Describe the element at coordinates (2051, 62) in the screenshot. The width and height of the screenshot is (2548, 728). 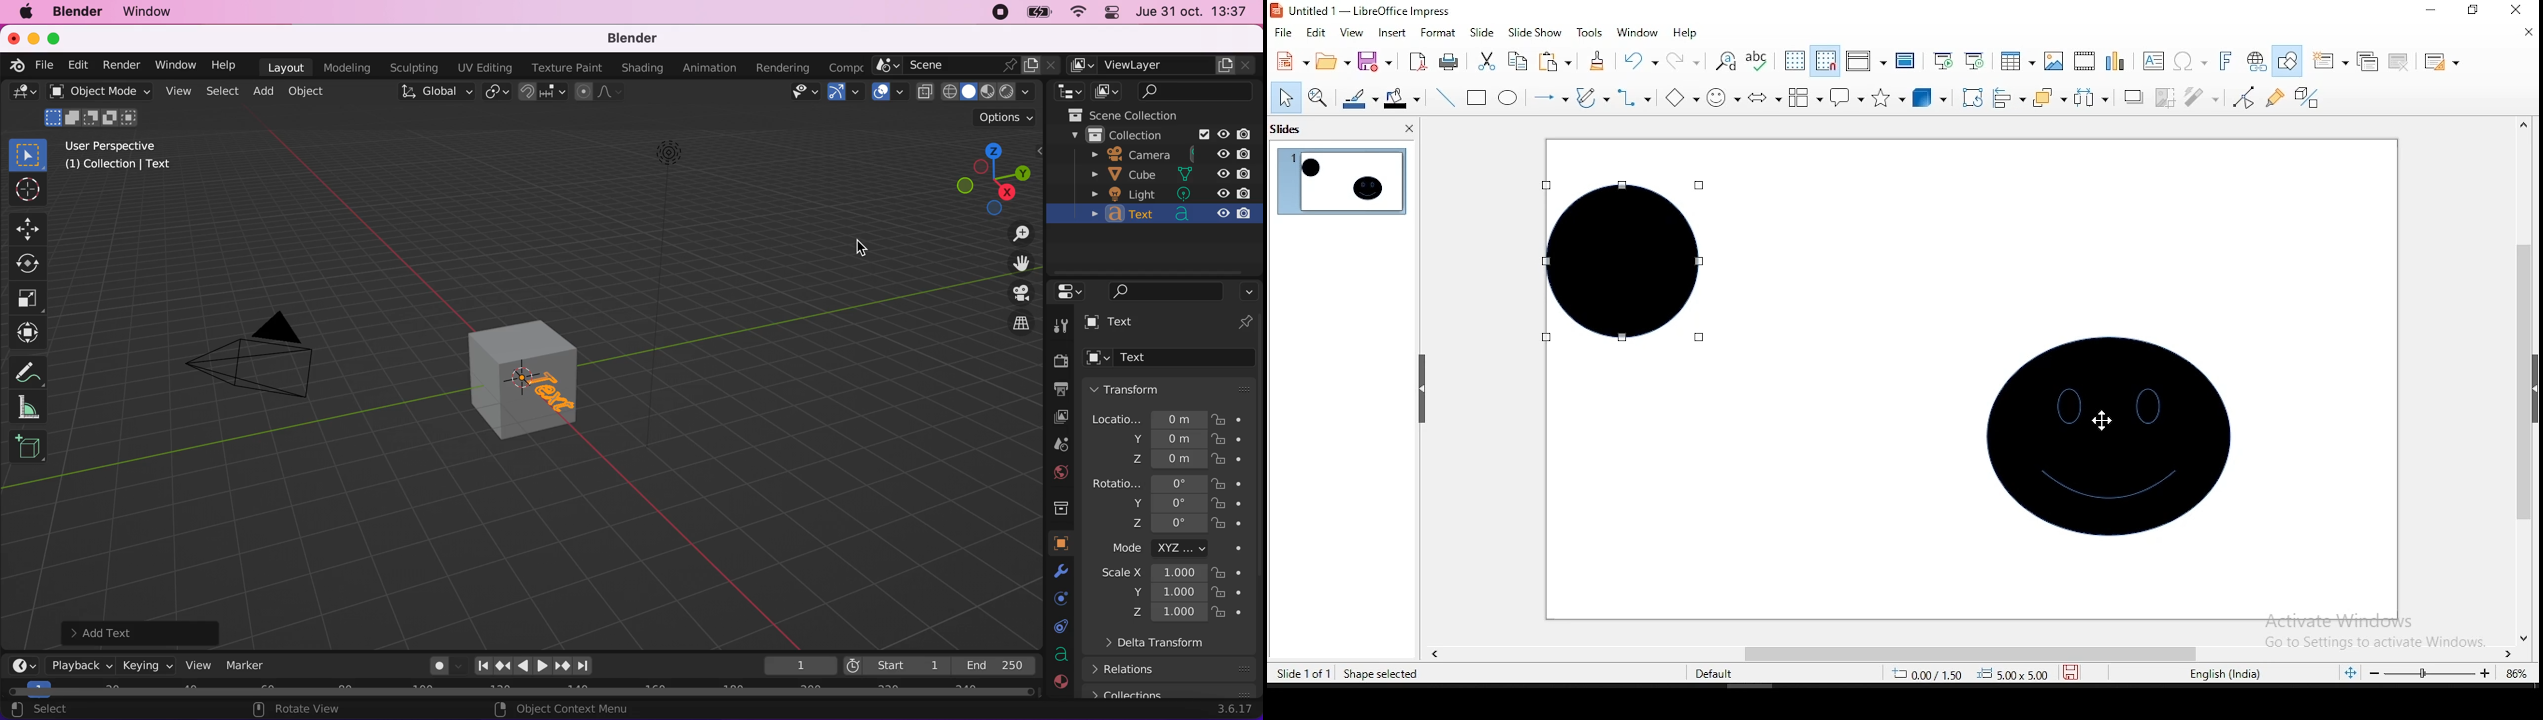
I see `insert image` at that location.